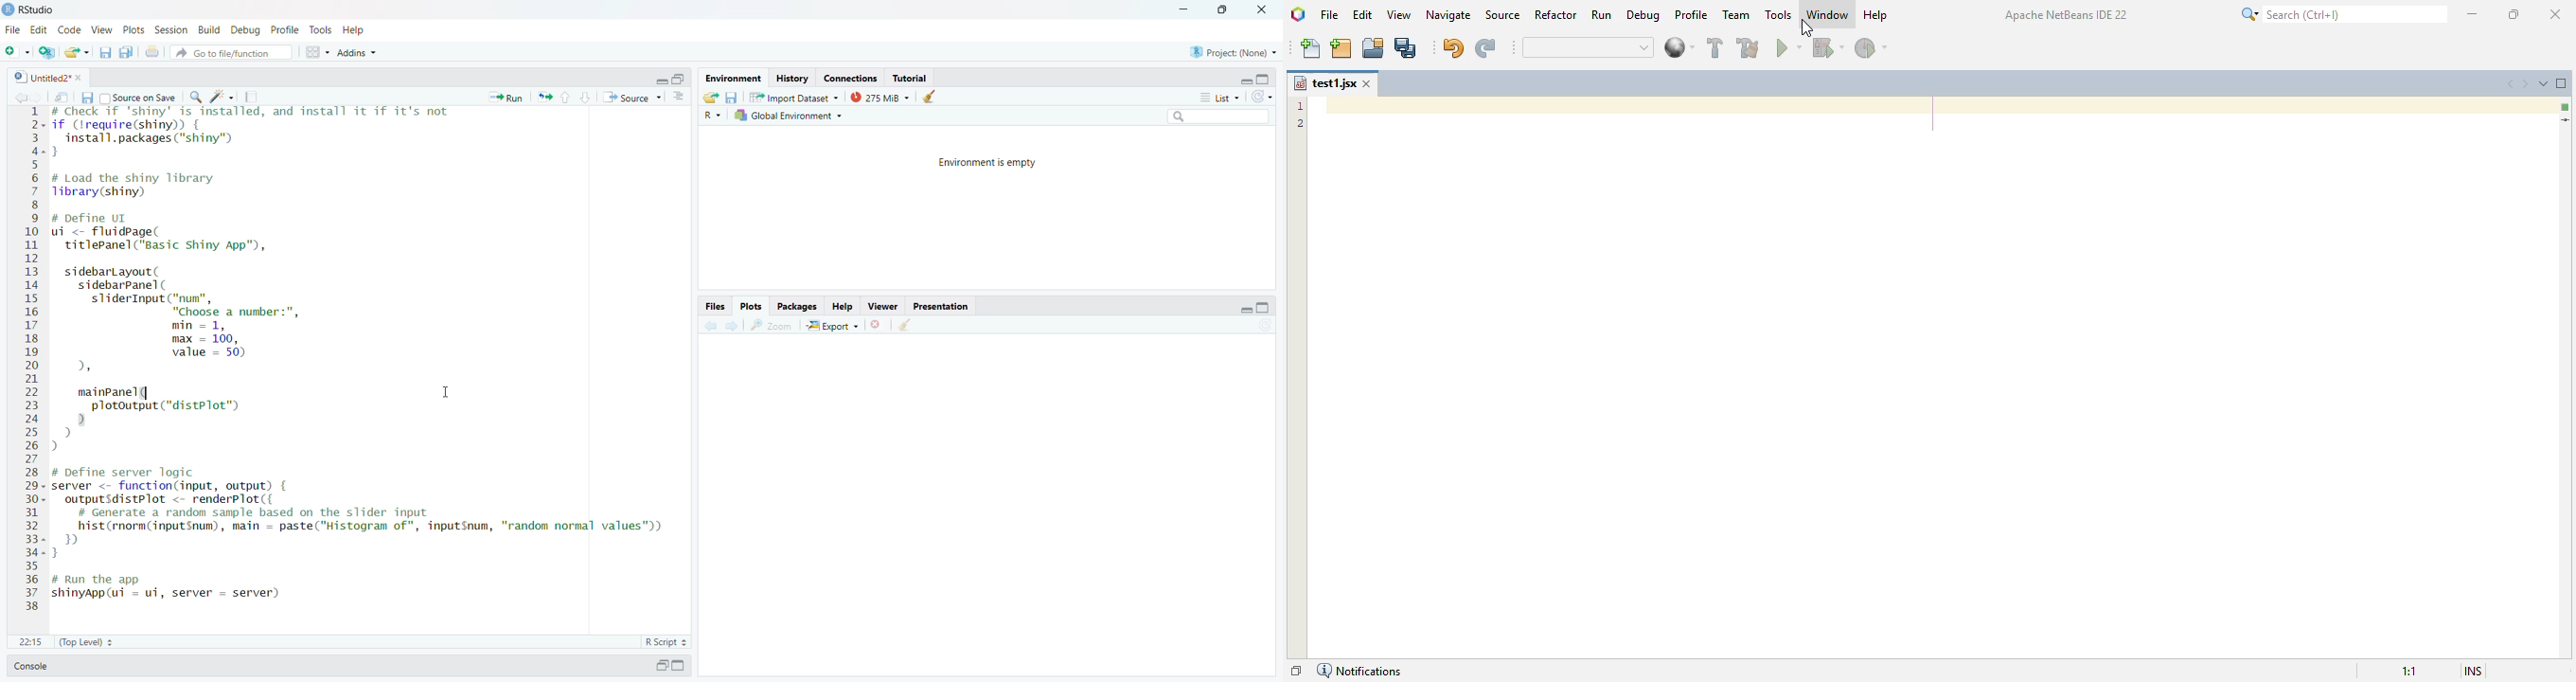 Image resolution: width=2576 pixels, height=700 pixels. I want to click on # Run the app
shinyApp(ui = ui, server = server), so click(170, 588).